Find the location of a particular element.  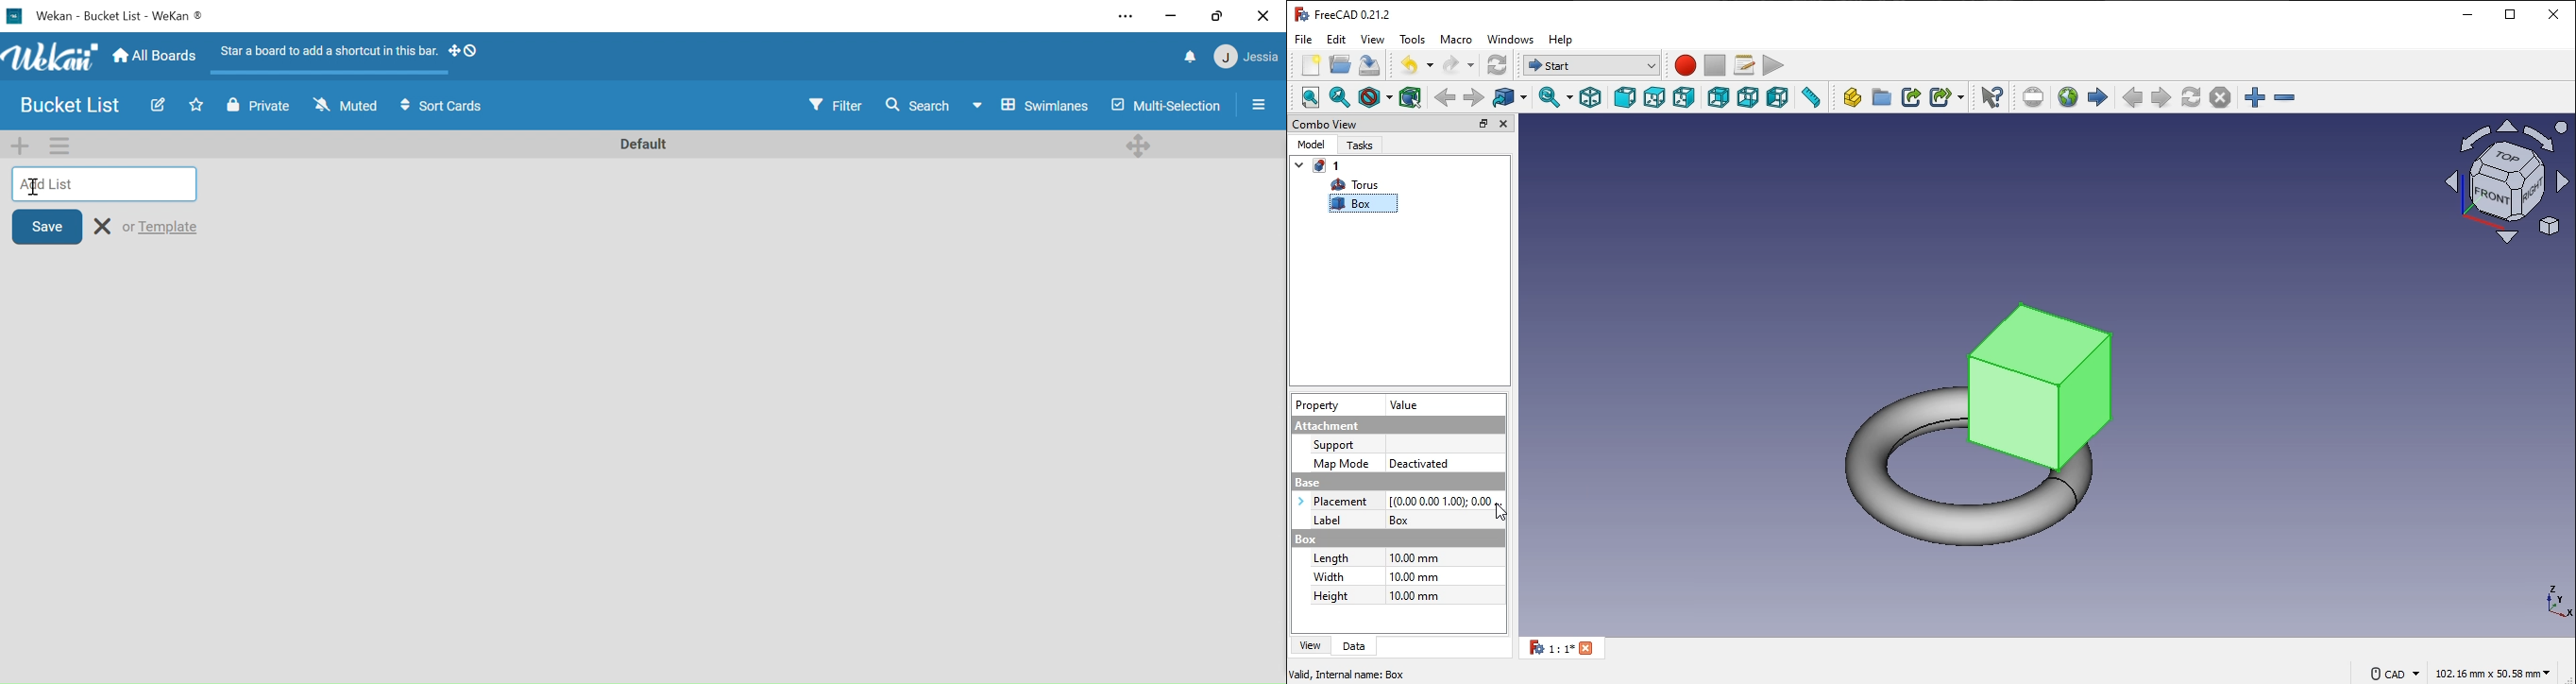

edit is located at coordinates (1338, 40).